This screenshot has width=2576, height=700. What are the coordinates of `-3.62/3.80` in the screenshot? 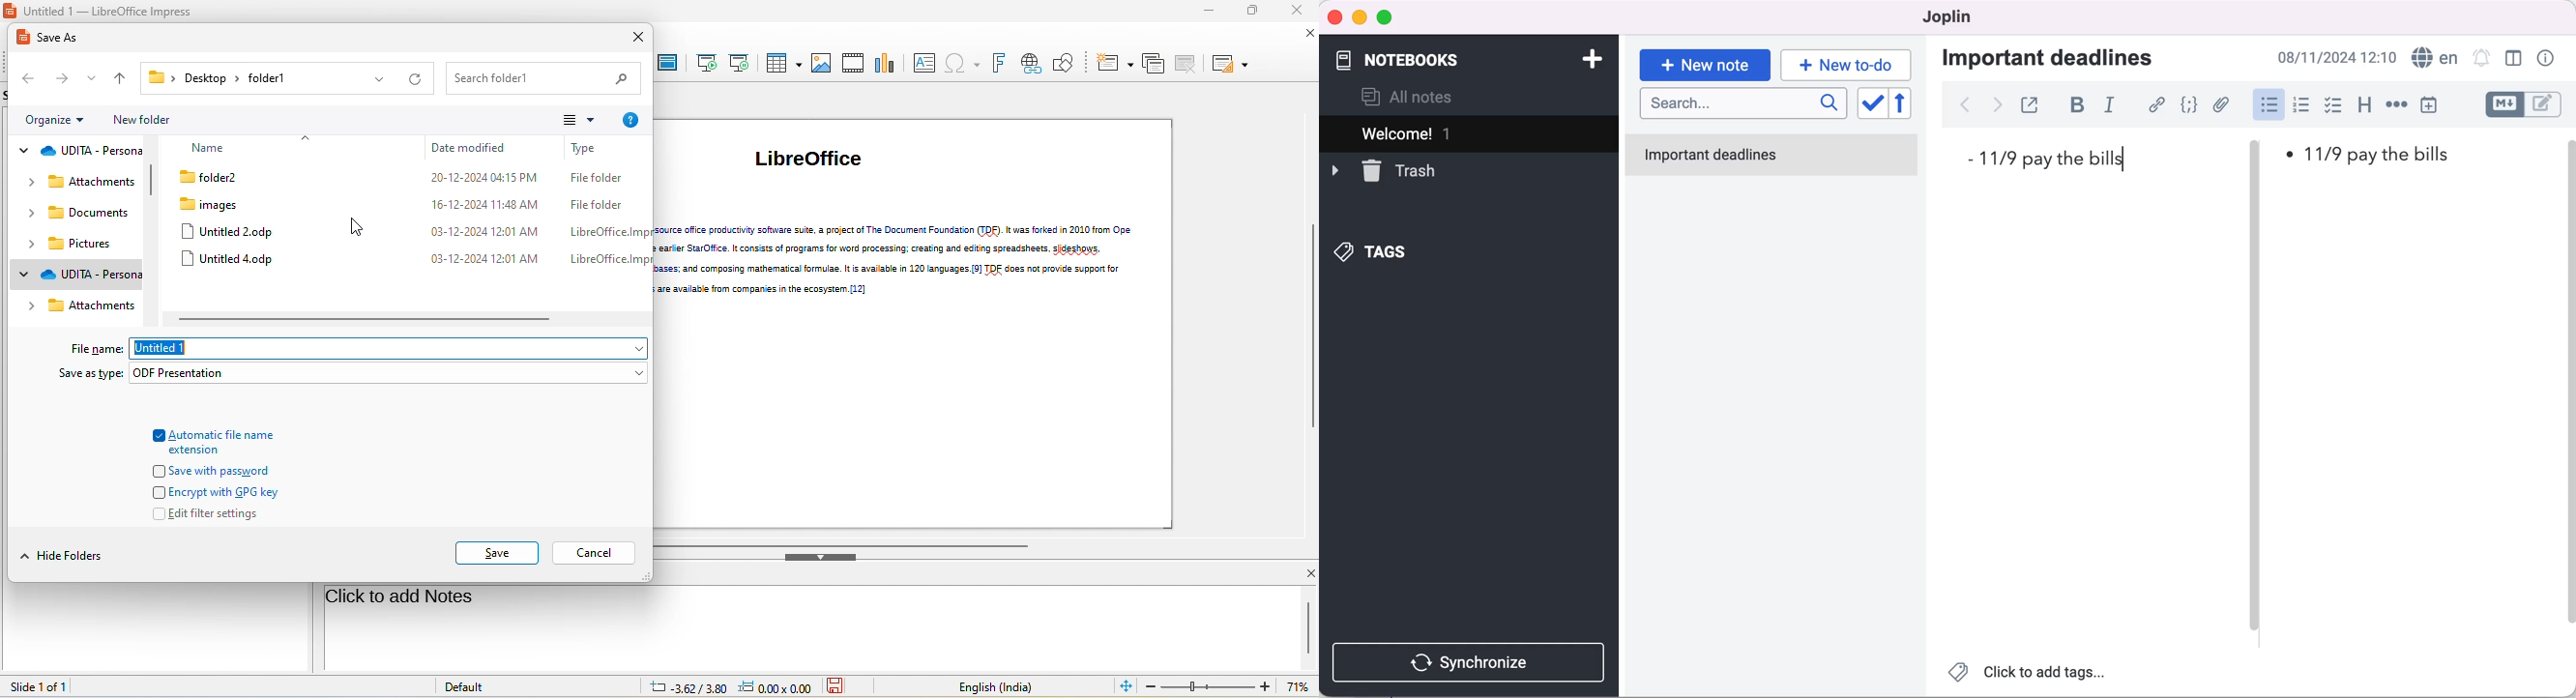 It's located at (683, 686).